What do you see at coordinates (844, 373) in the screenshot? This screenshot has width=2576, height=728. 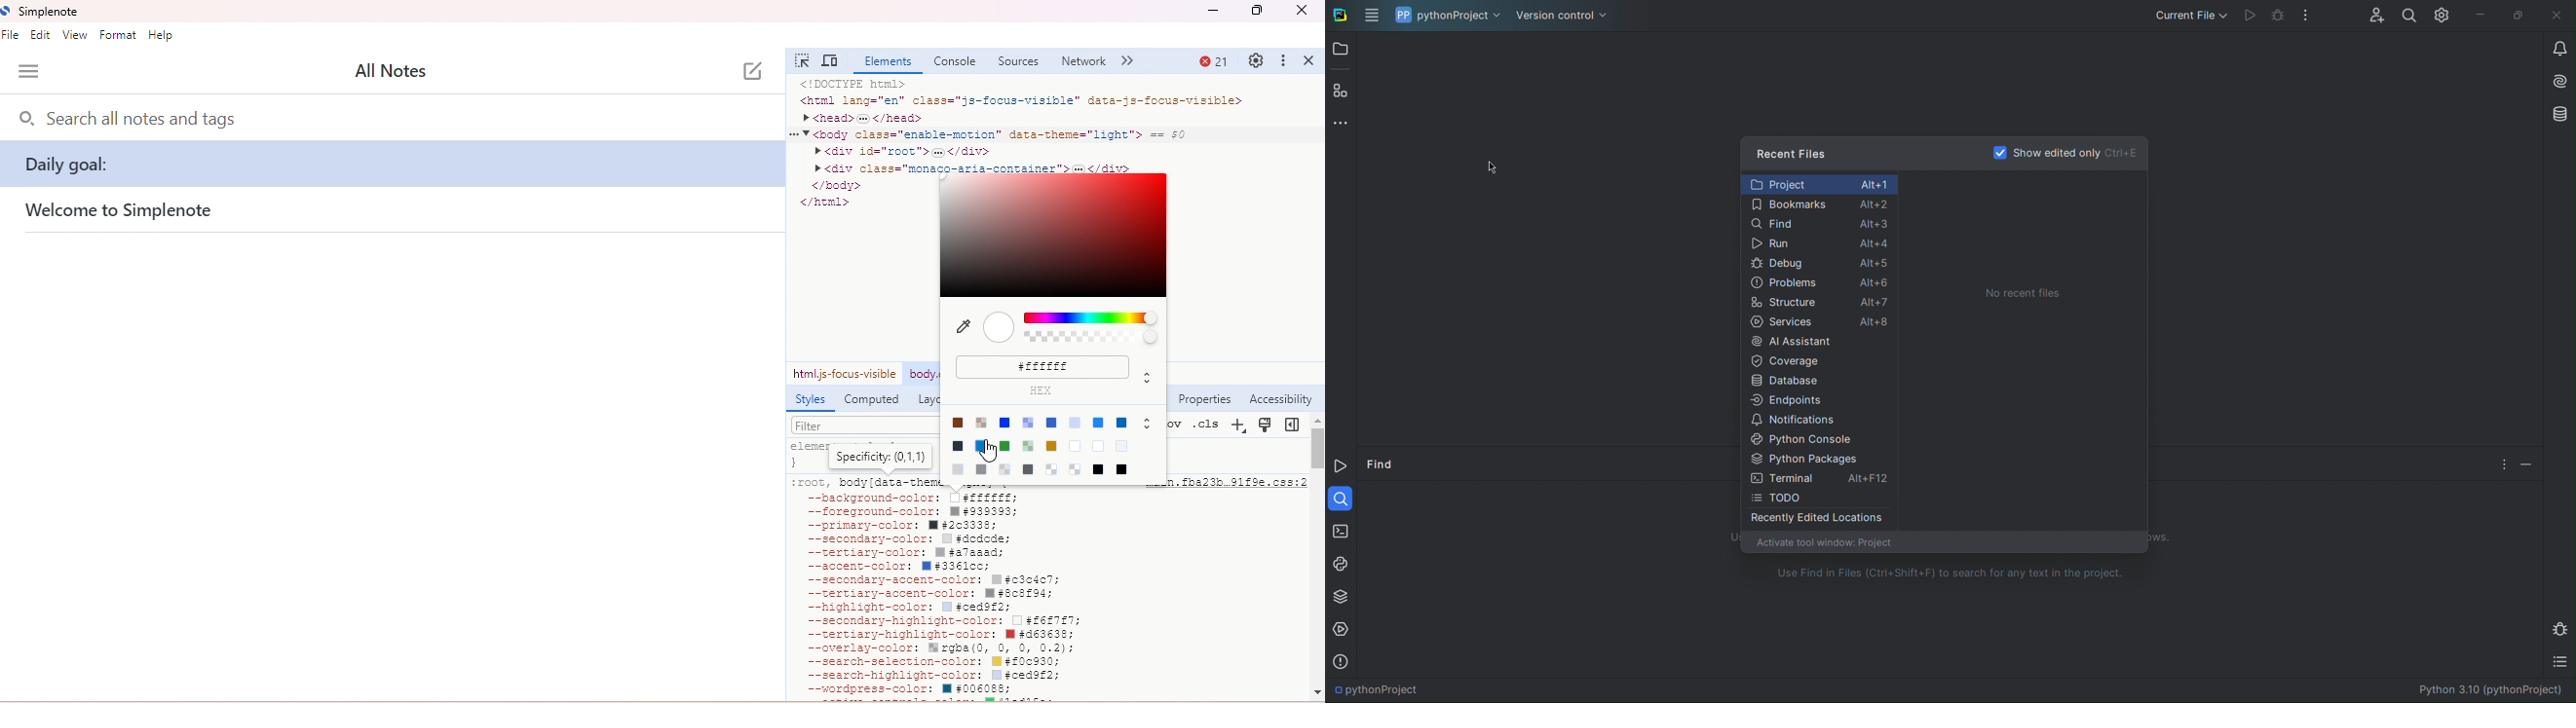 I see `html-js-focus-visible` at bounding box center [844, 373].